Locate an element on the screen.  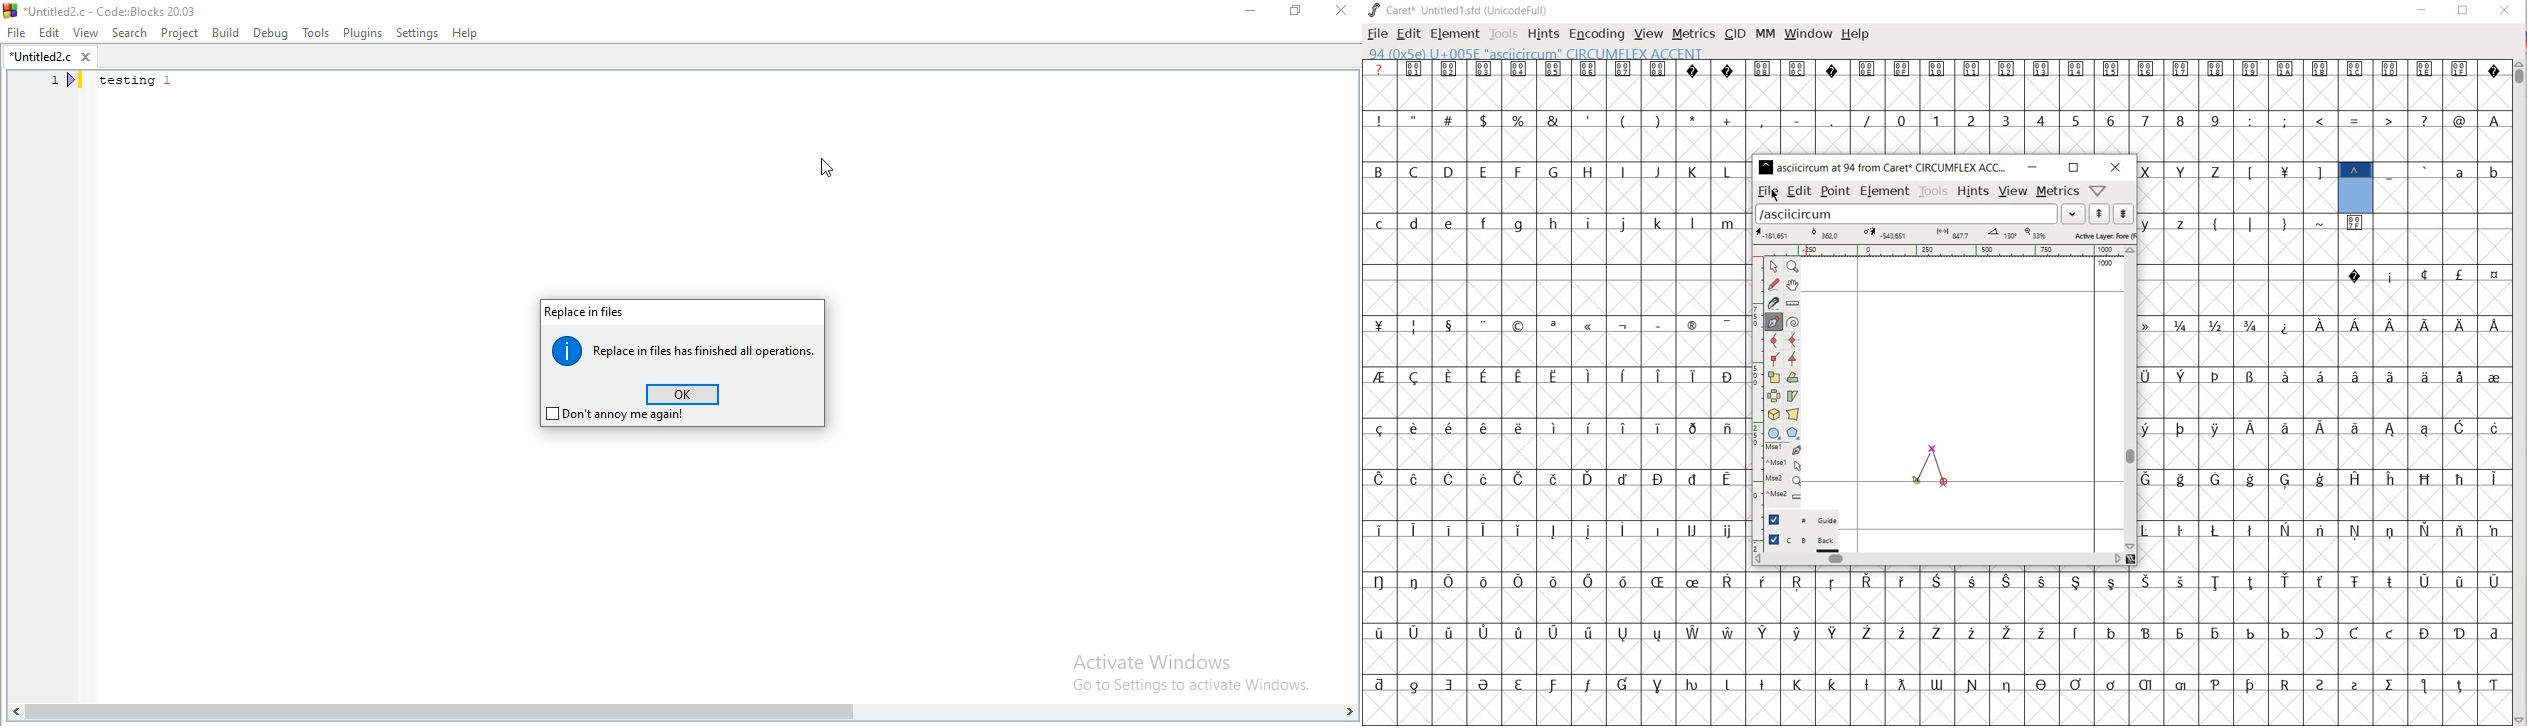
Close is located at coordinates (1343, 12).